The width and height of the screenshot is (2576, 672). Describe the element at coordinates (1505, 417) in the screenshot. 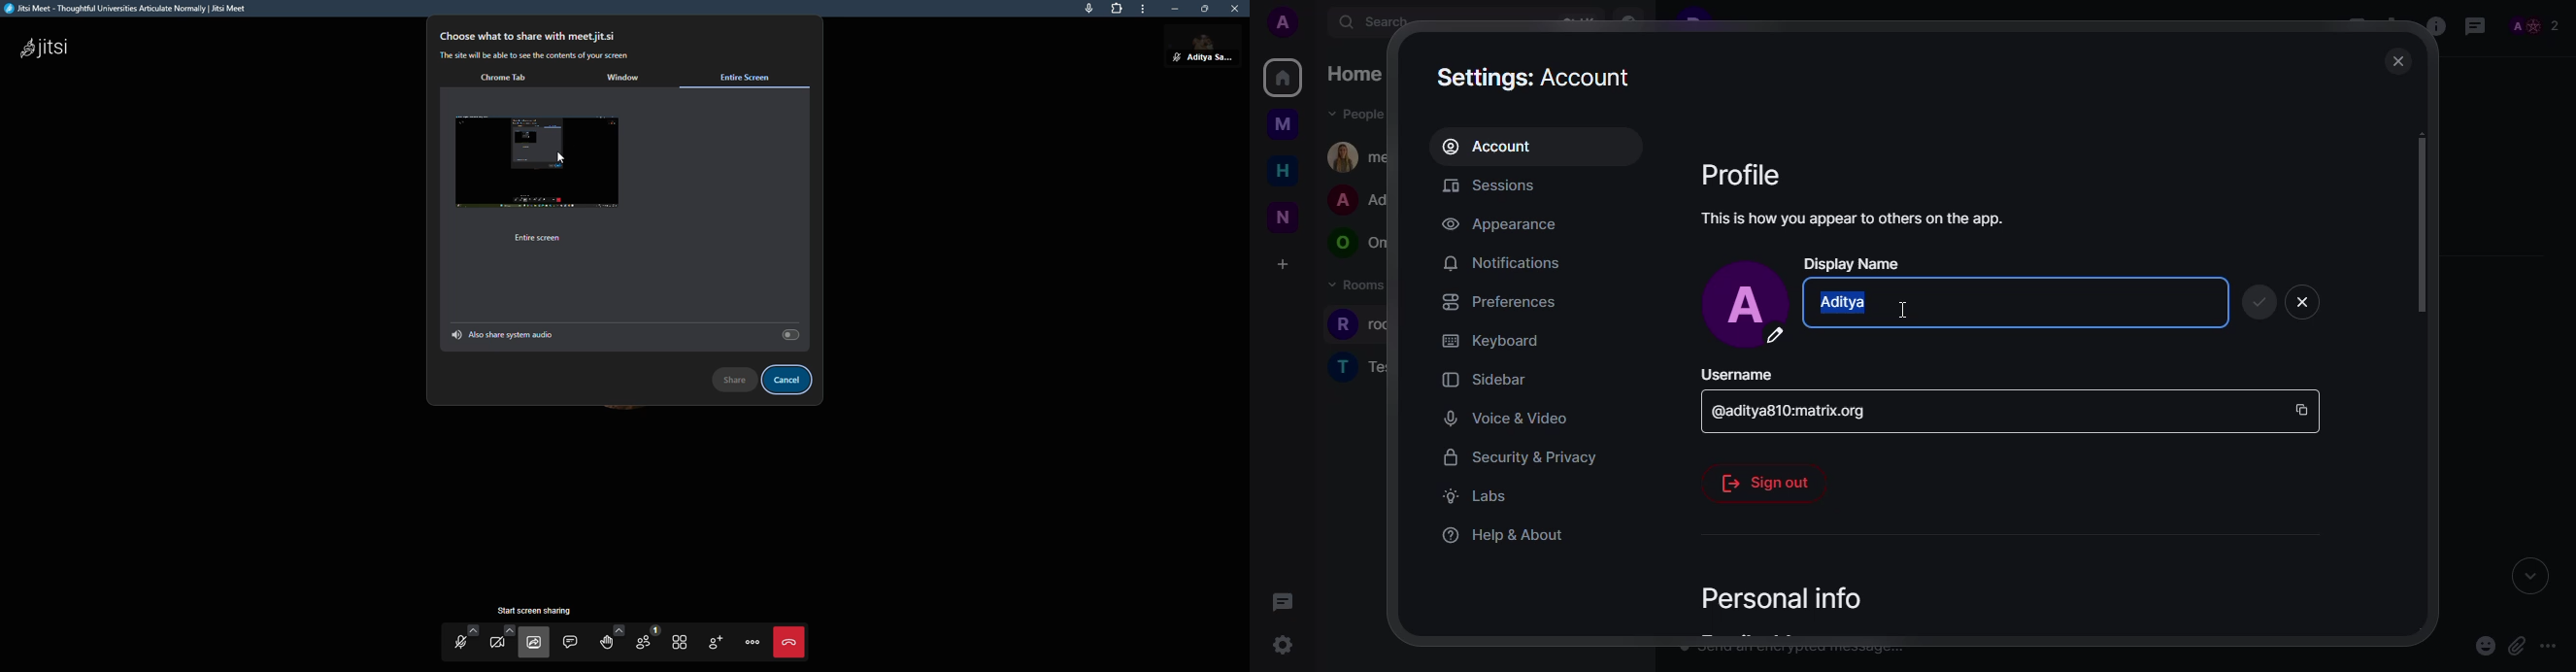

I see `voice` at that location.